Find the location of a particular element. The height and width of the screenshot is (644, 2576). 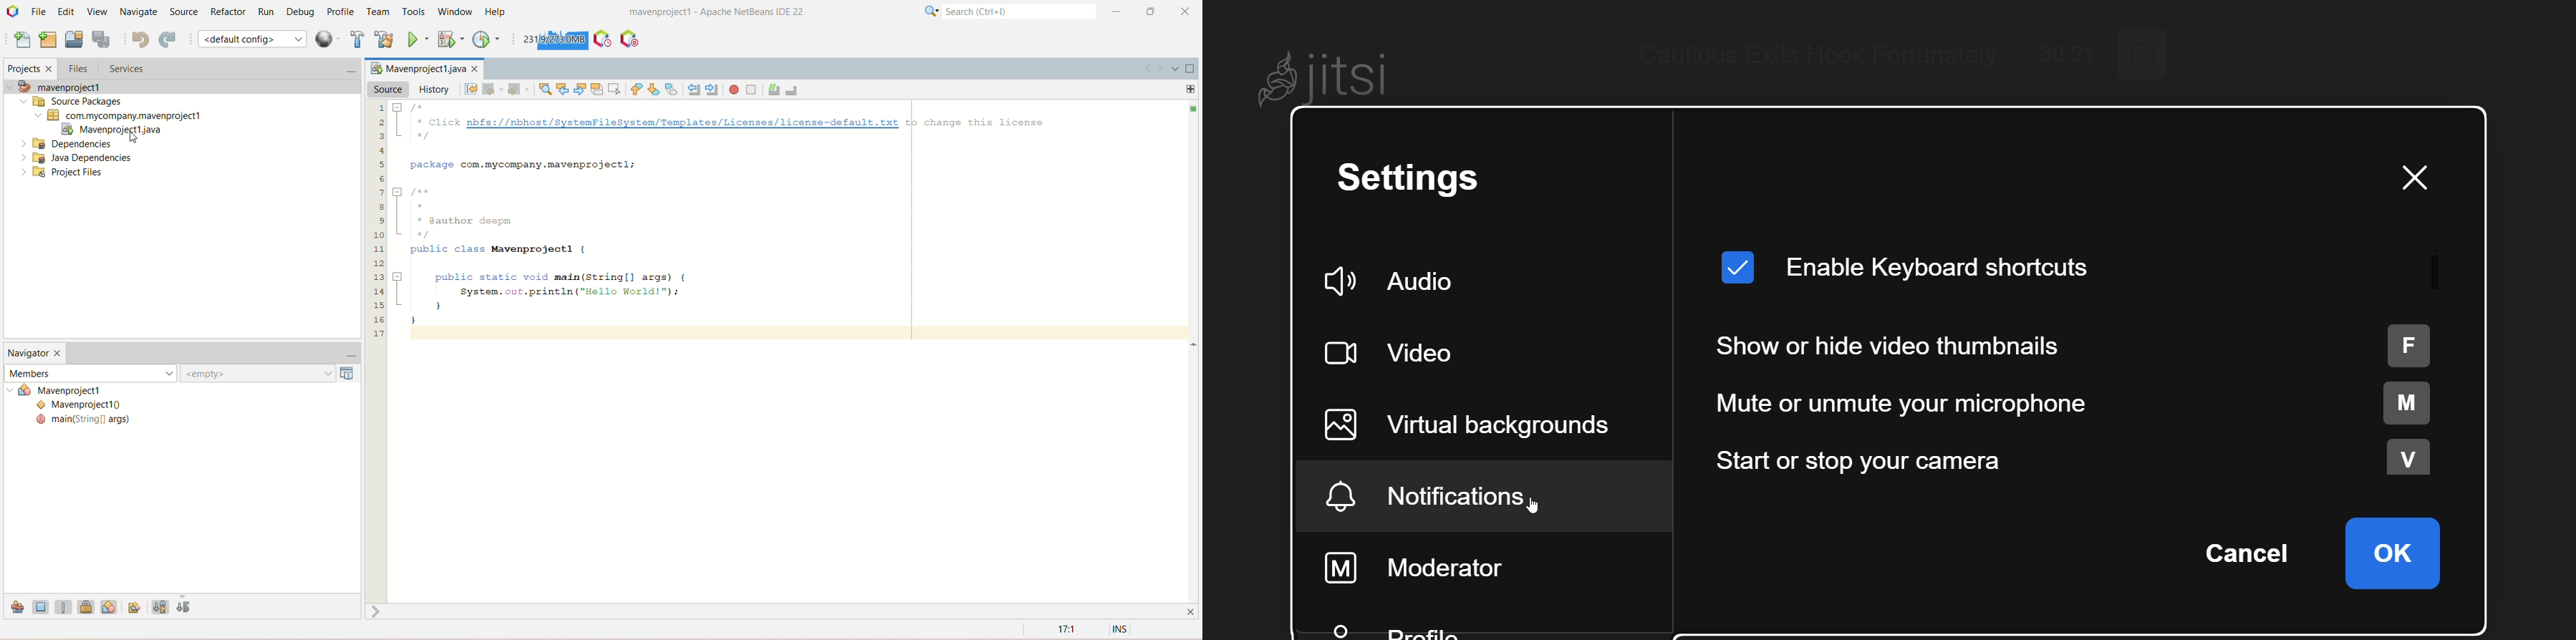

profile IDE is located at coordinates (603, 39).